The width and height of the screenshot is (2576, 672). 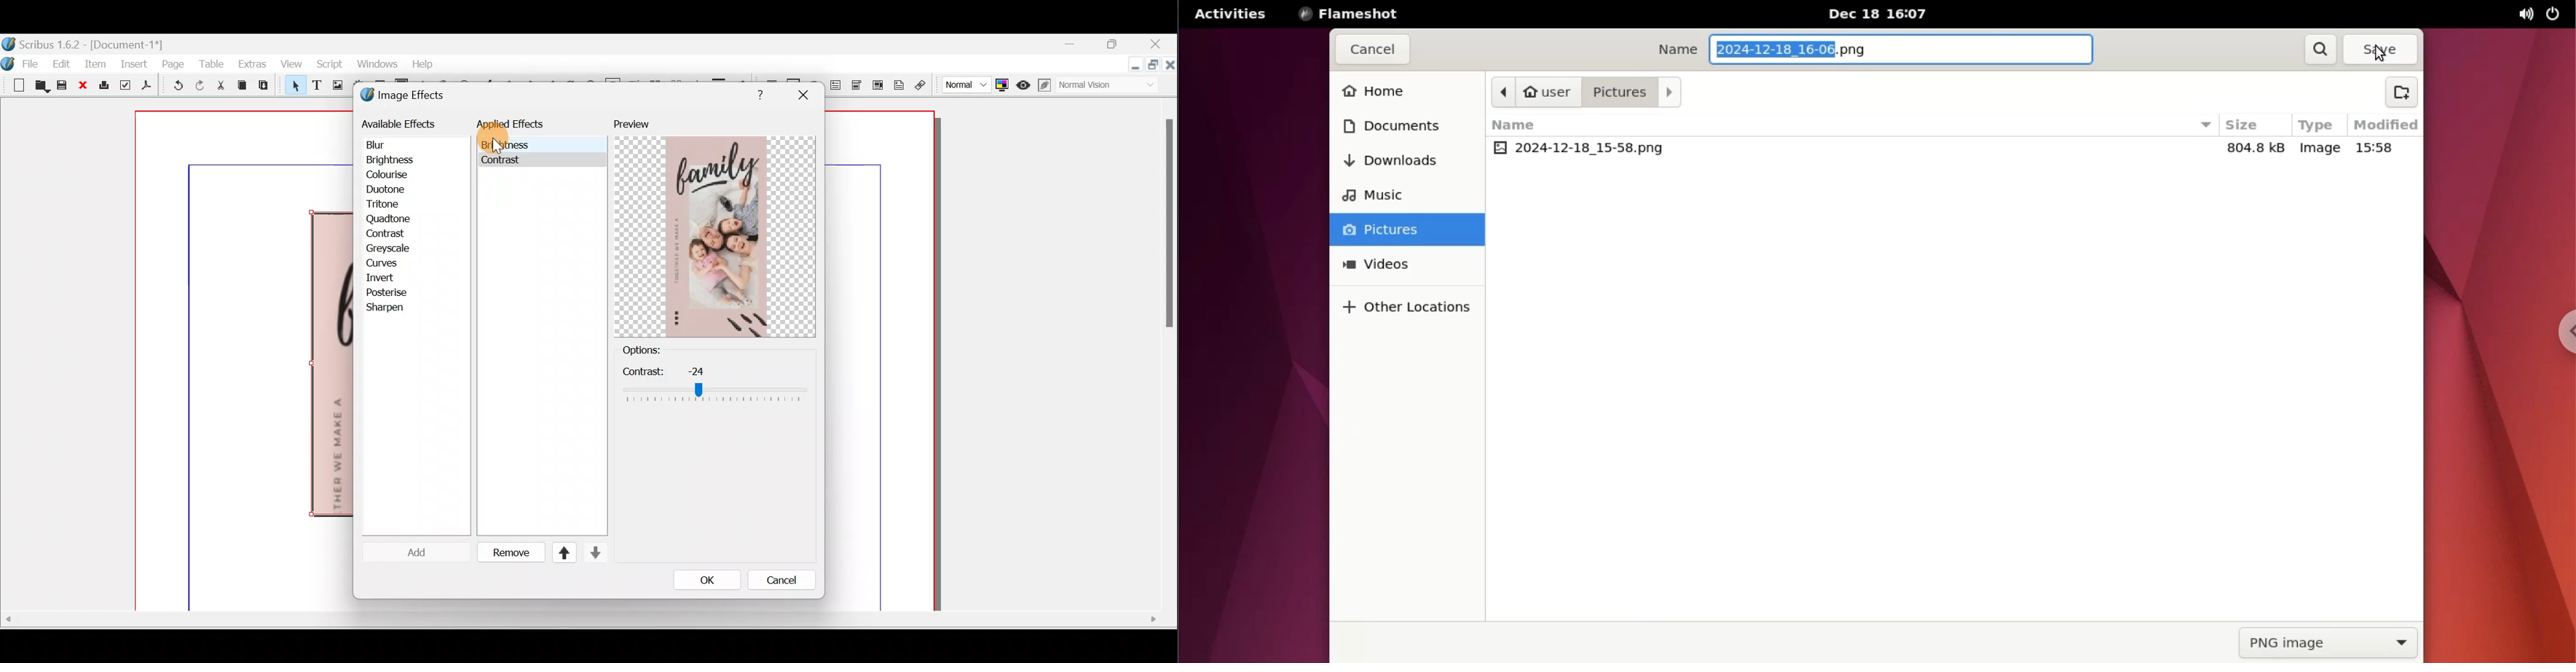 I want to click on Undo, so click(x=174, y=87).